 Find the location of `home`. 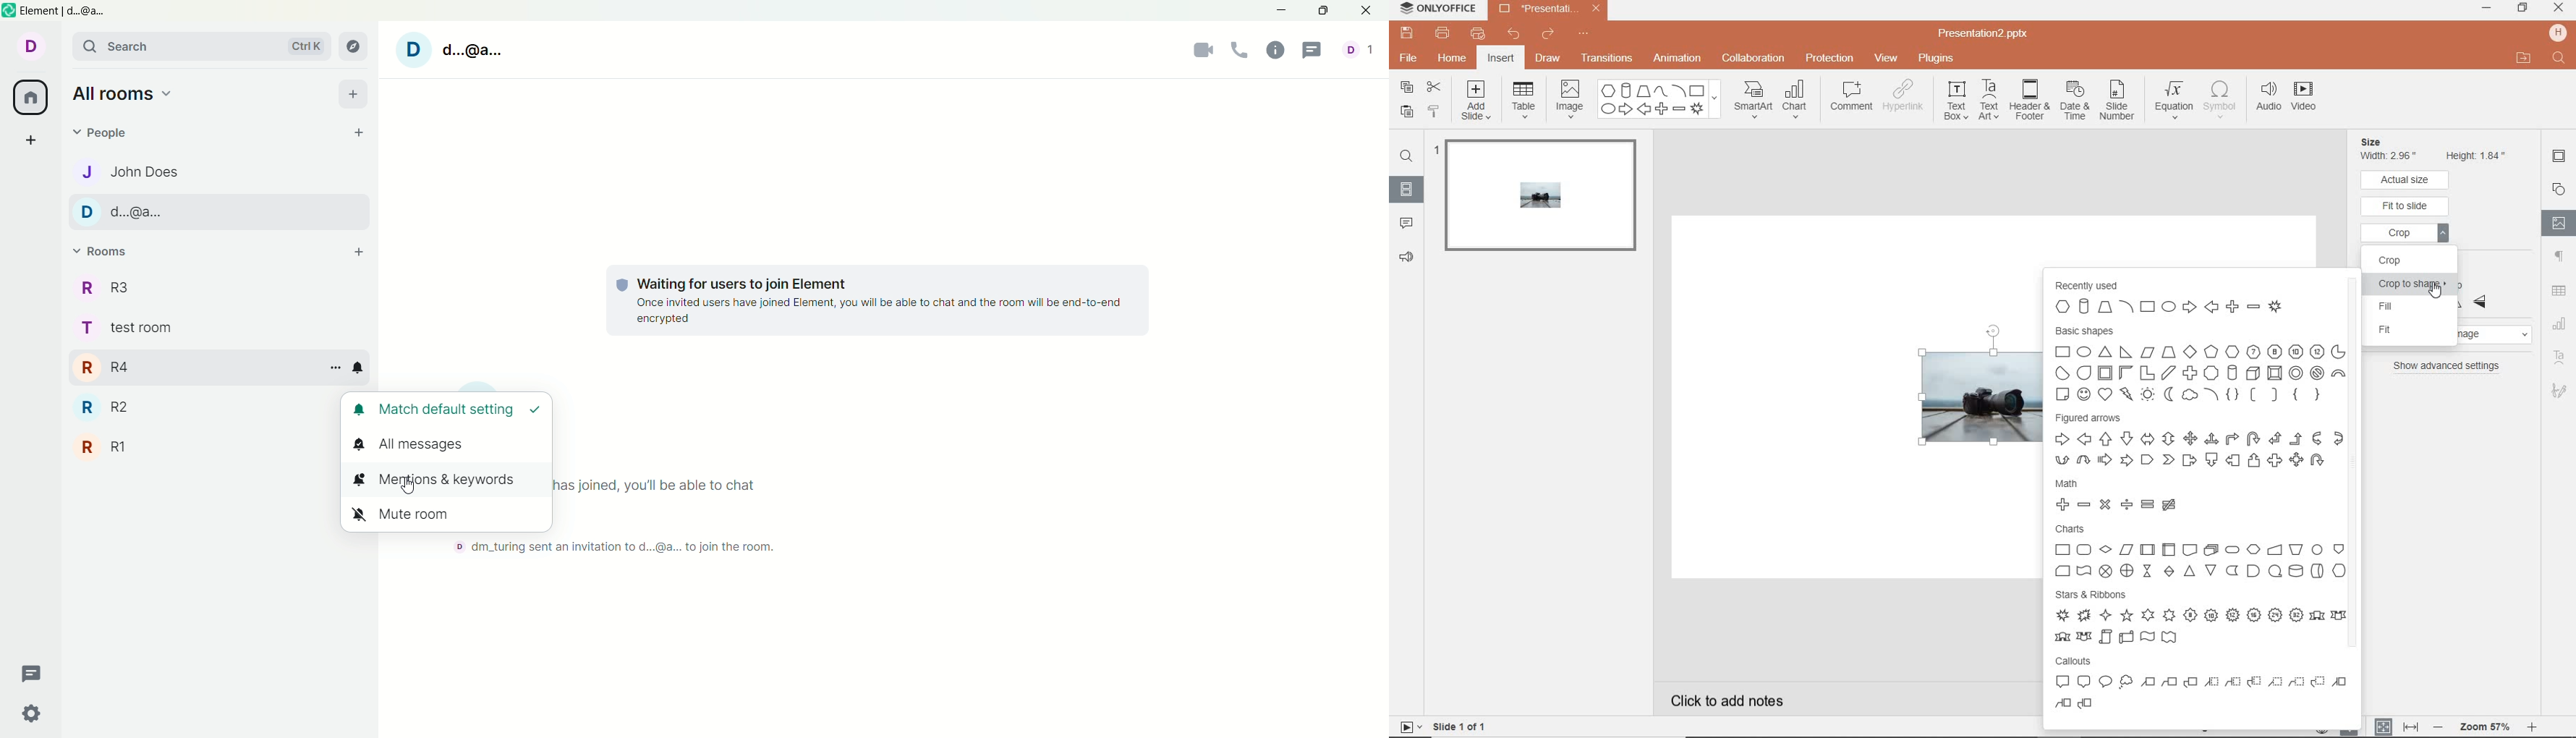

home is located at coordinates (1453, 58).